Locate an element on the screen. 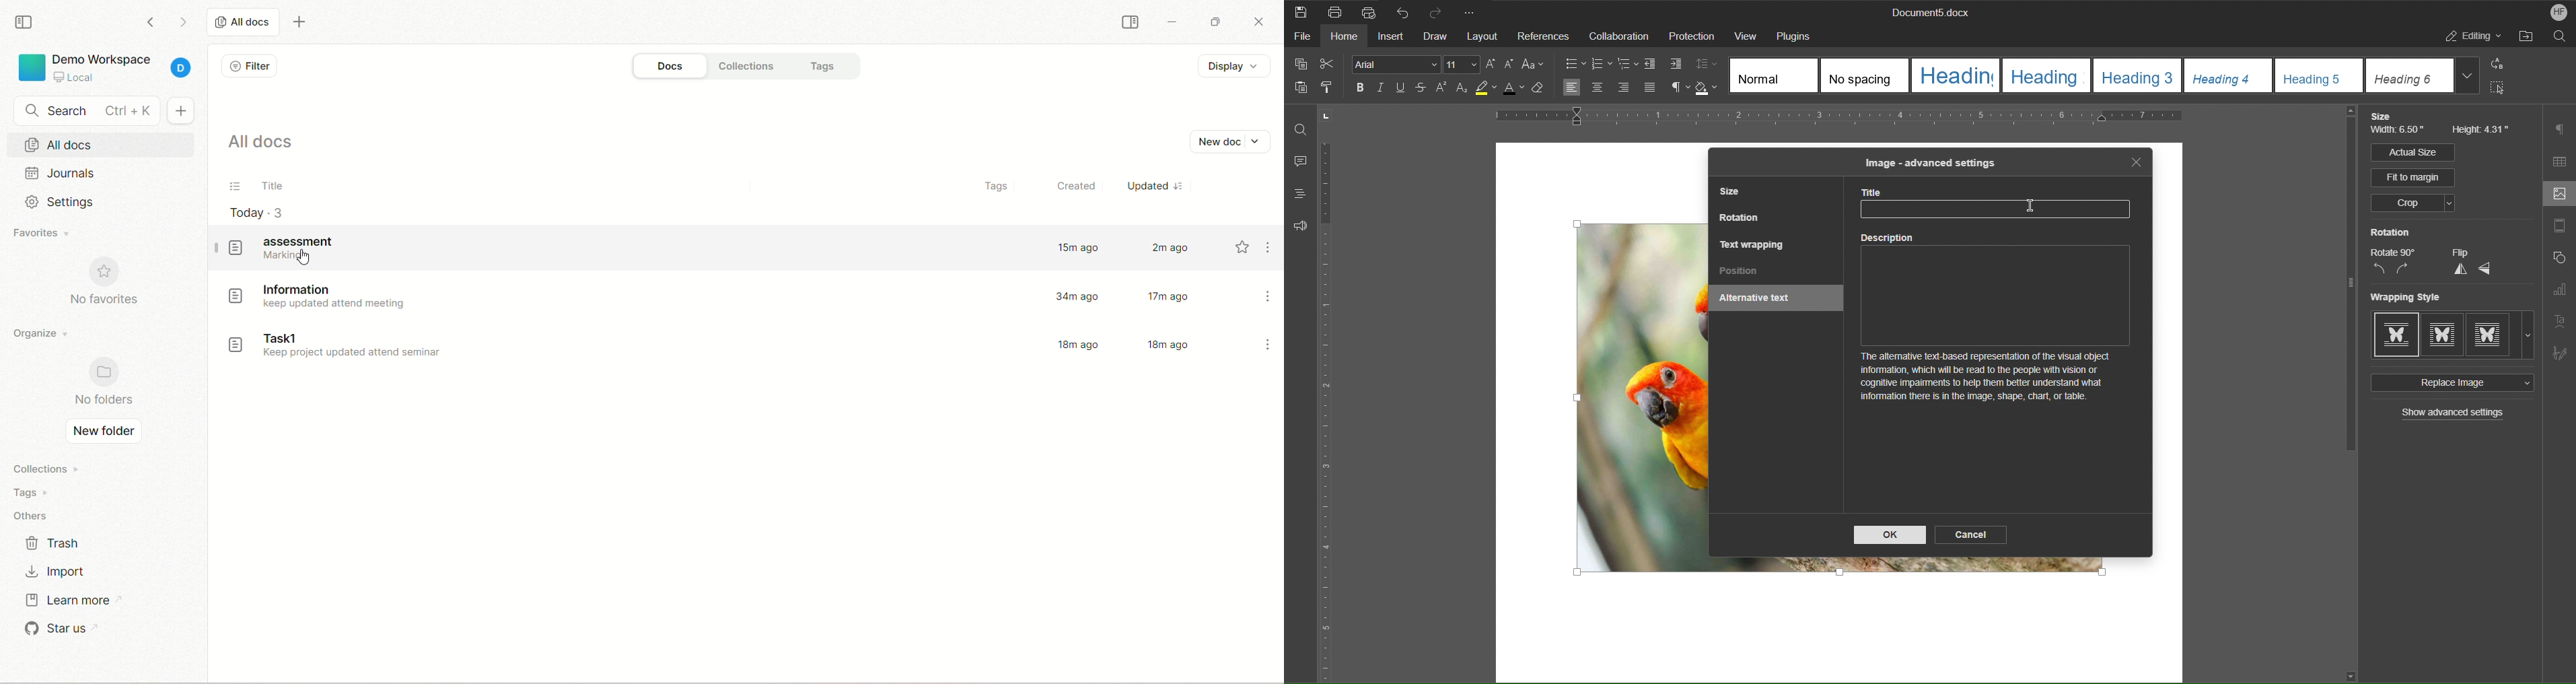 This screenshot has height=700, width=2576. 15m ago is located at coordinates (1079, 249).